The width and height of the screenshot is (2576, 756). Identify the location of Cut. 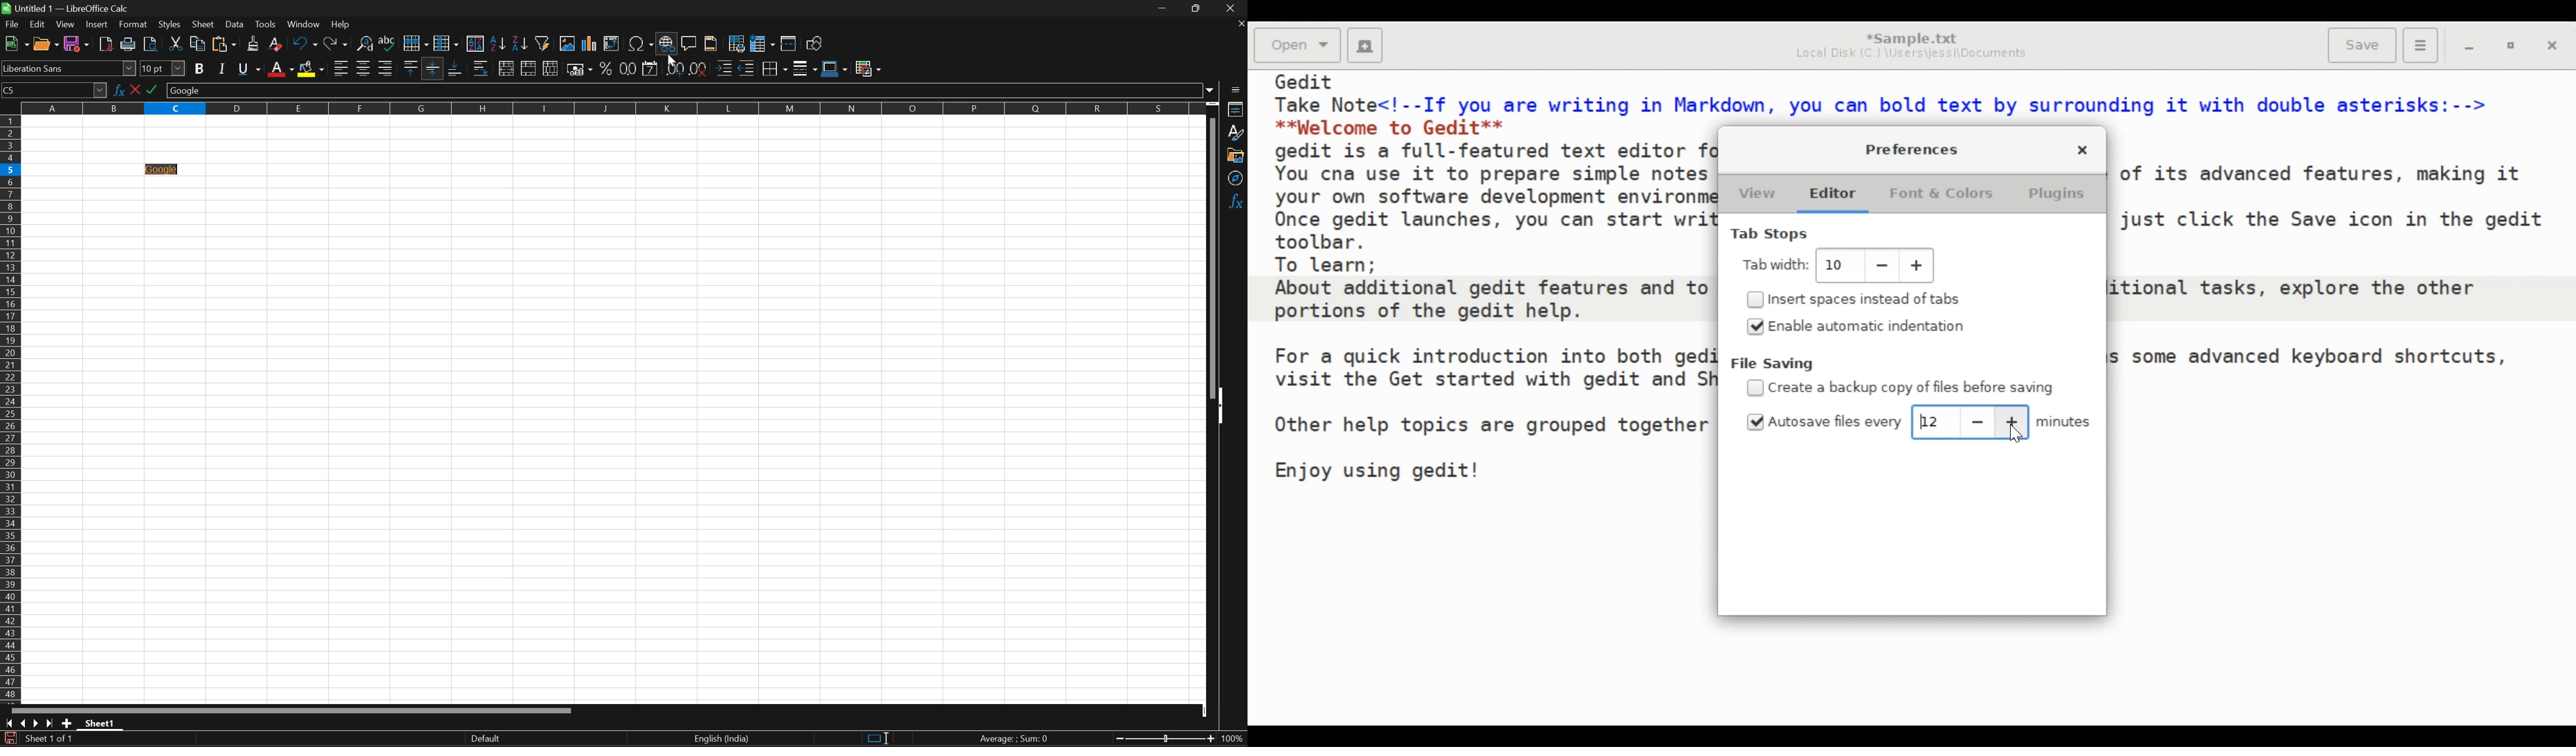
(177, 43).